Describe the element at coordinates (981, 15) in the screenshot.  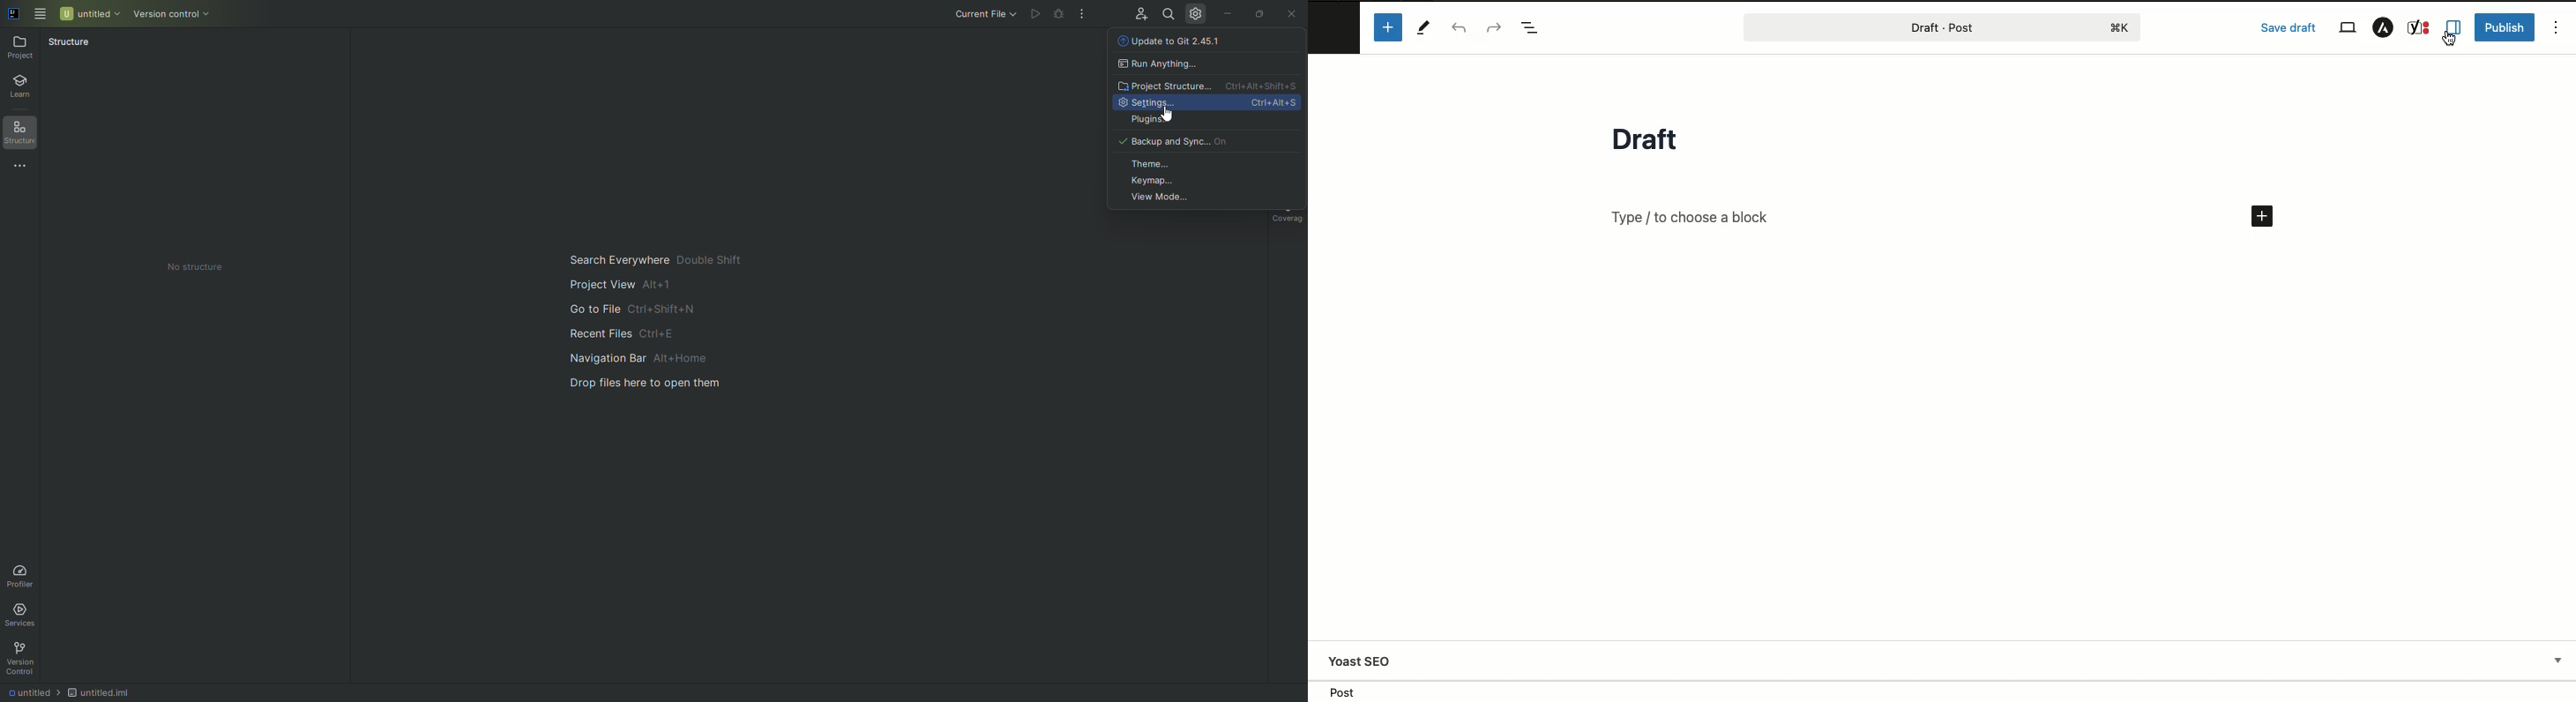
I see `Current File` at that location.